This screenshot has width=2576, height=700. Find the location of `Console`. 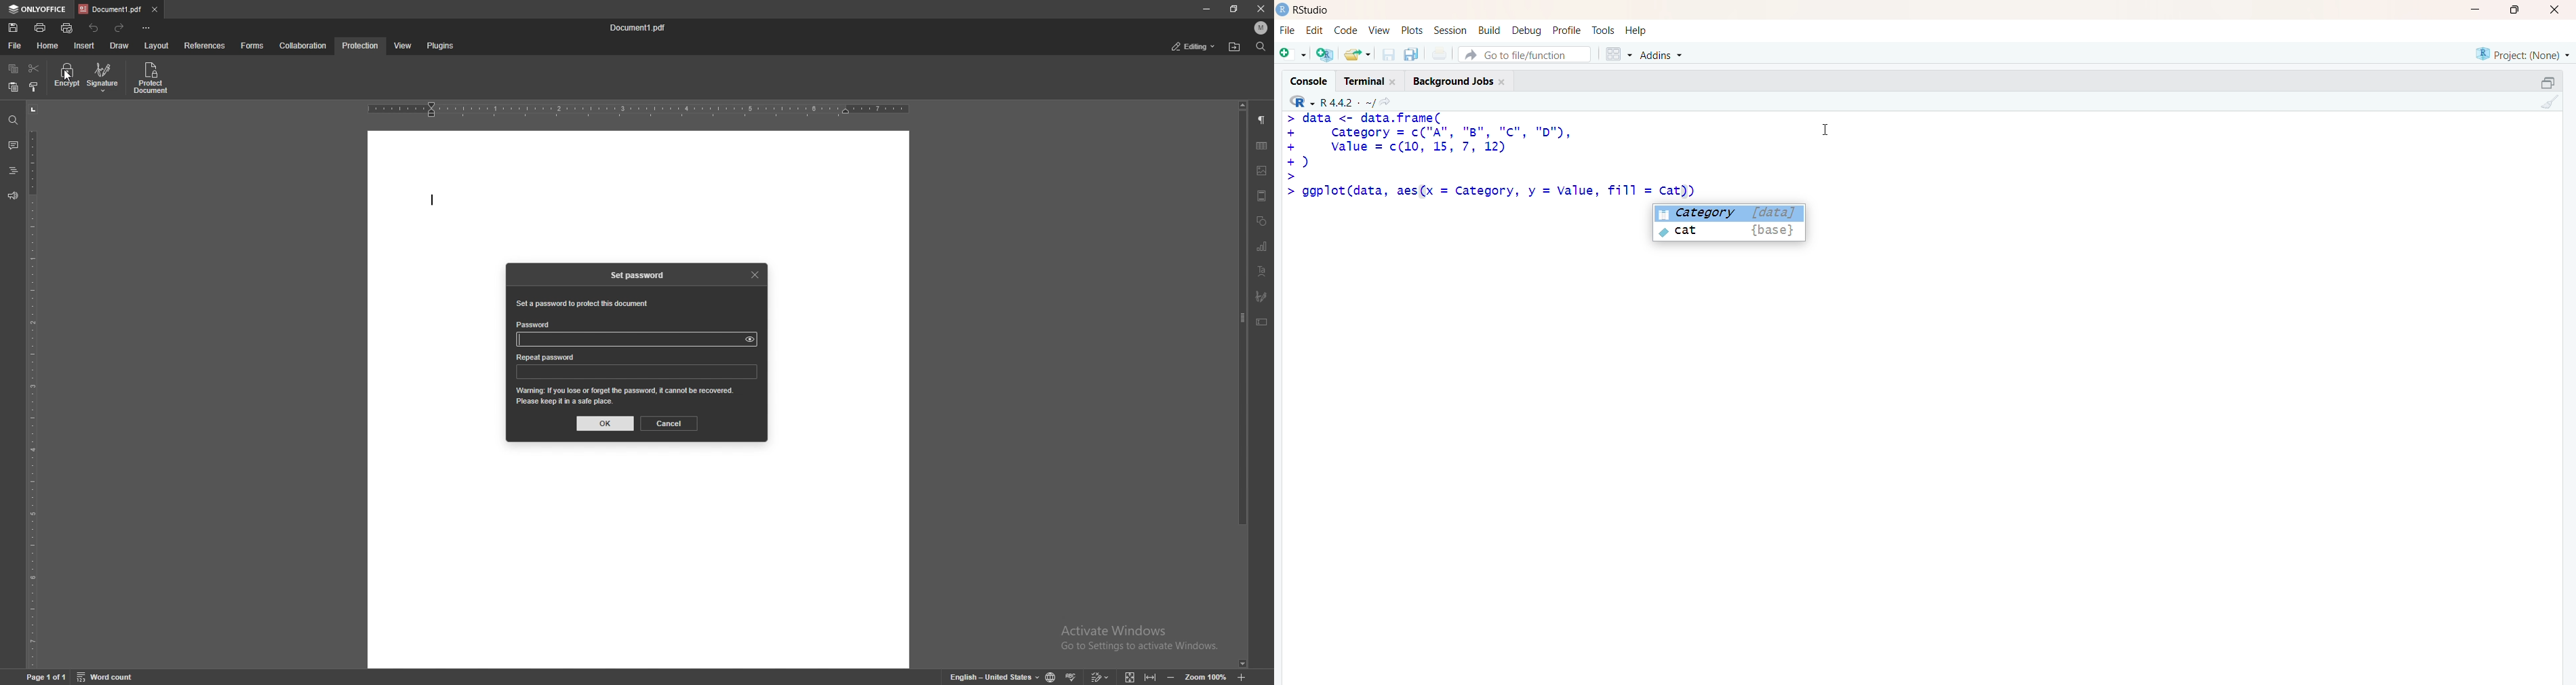

Console is located at coordinates (1312, 79).